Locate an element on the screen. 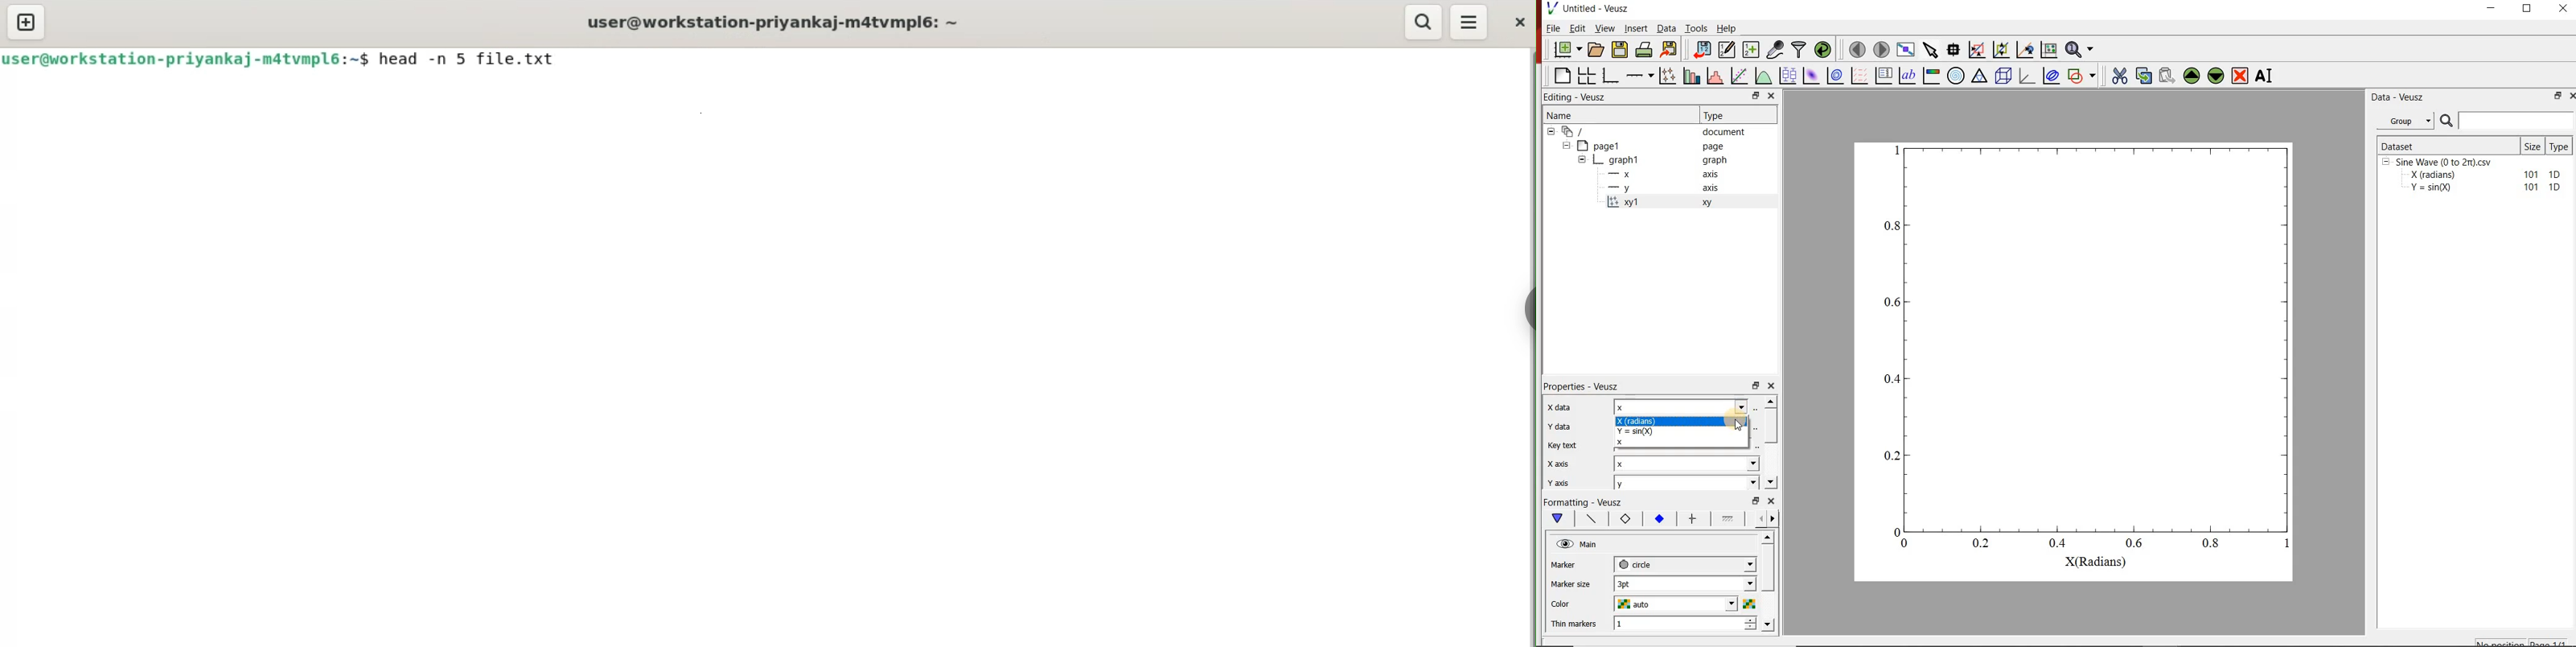 Image resolution: width=2576 pixels, height=672 pixels. Min is located at coordinates (1558, 425).